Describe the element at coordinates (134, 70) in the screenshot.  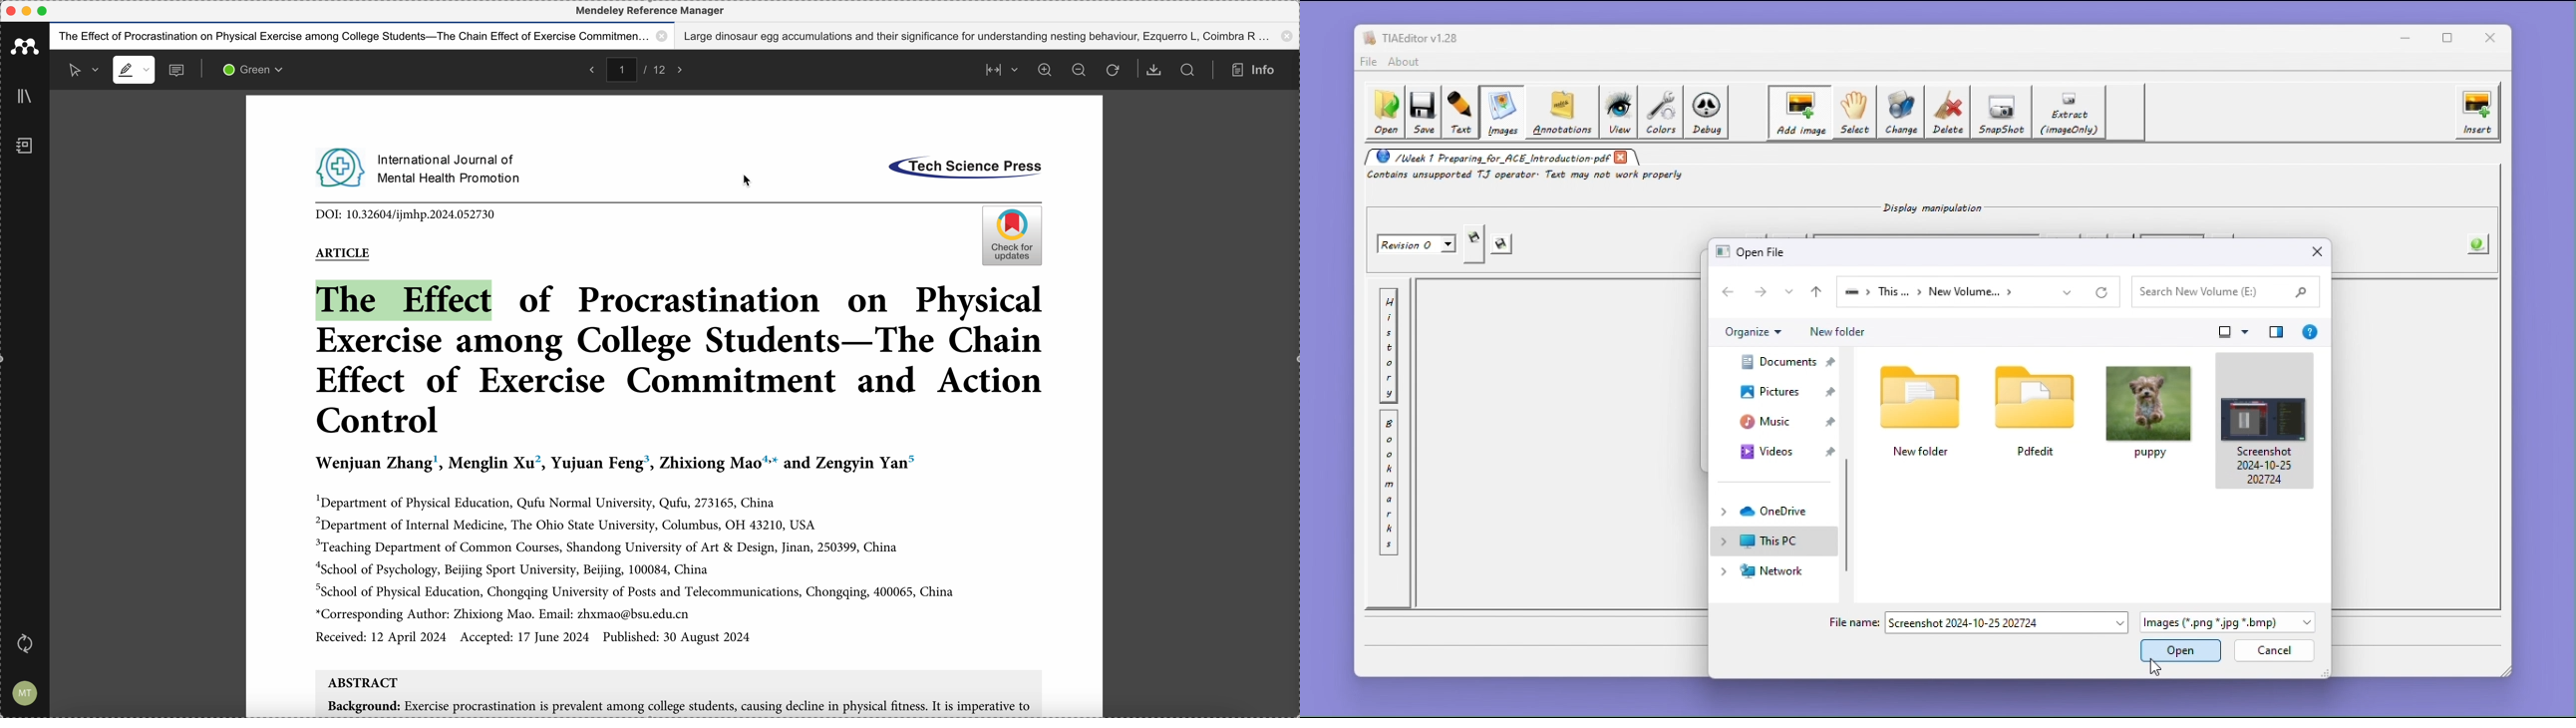
I see `highlight mode` at that location.